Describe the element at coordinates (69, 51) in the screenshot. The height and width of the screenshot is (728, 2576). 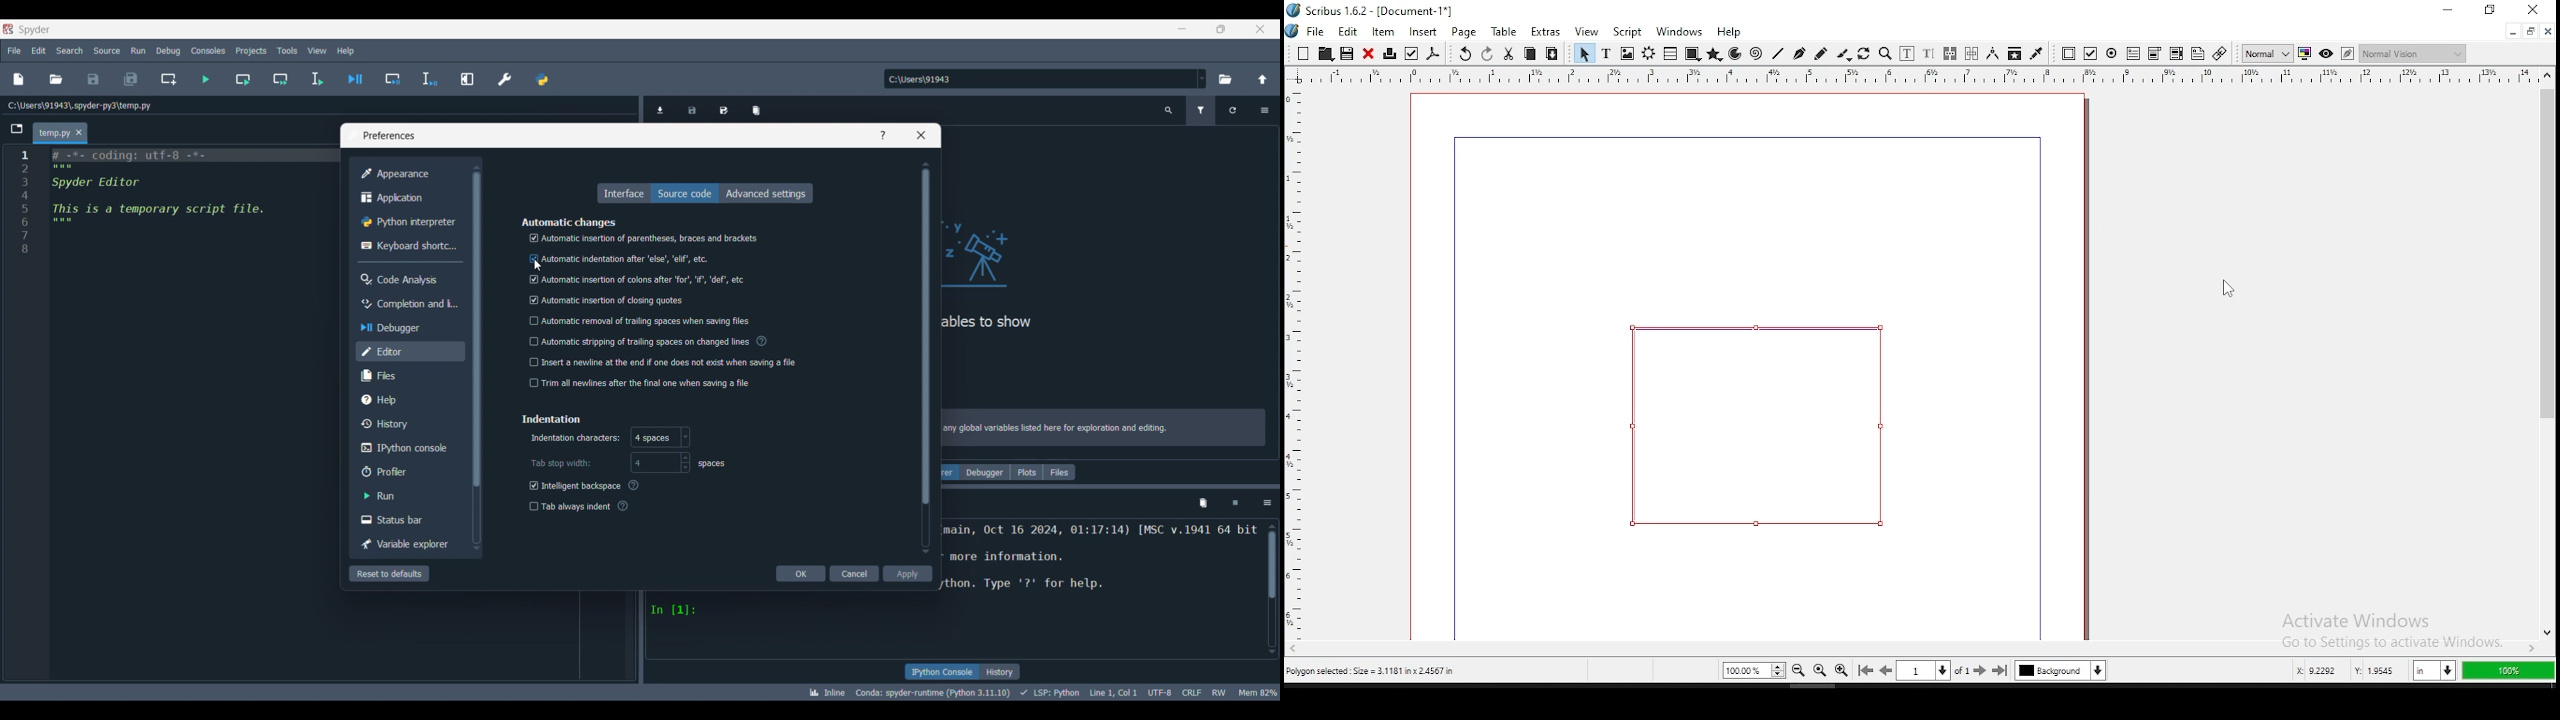
I see `Search menu` at that location.